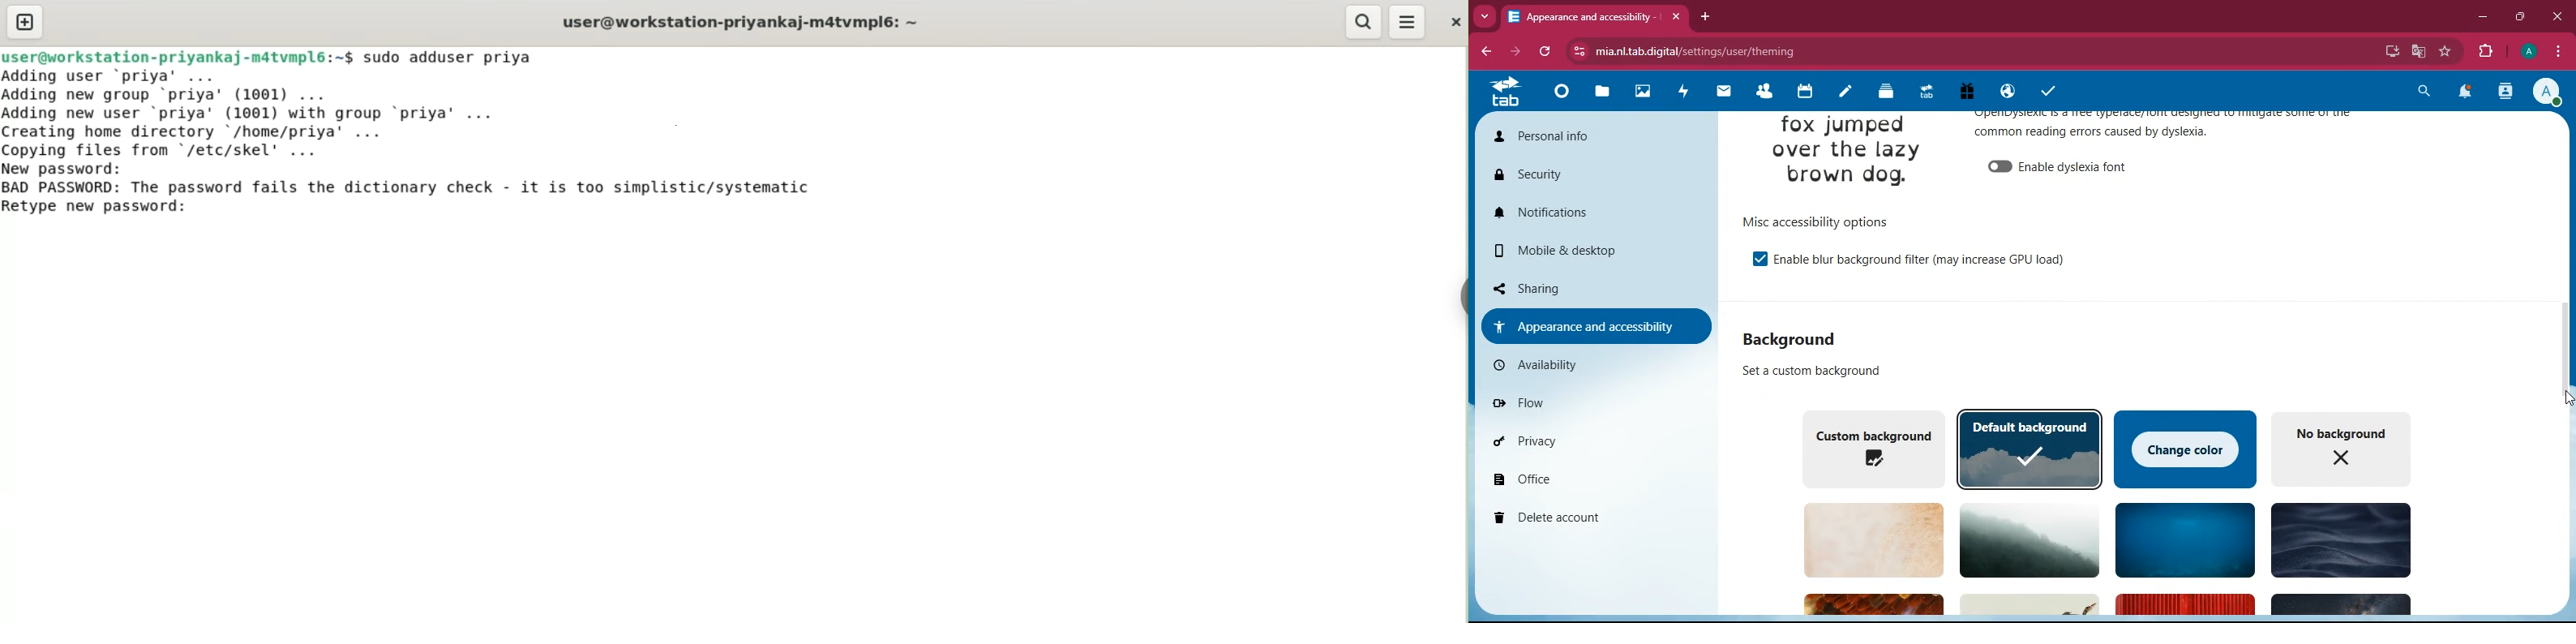 The width and height of the screenshot is (2576, 644). Describe the element at coordinates (1703, 16) in the screenshot. I see `add tab` at that location.